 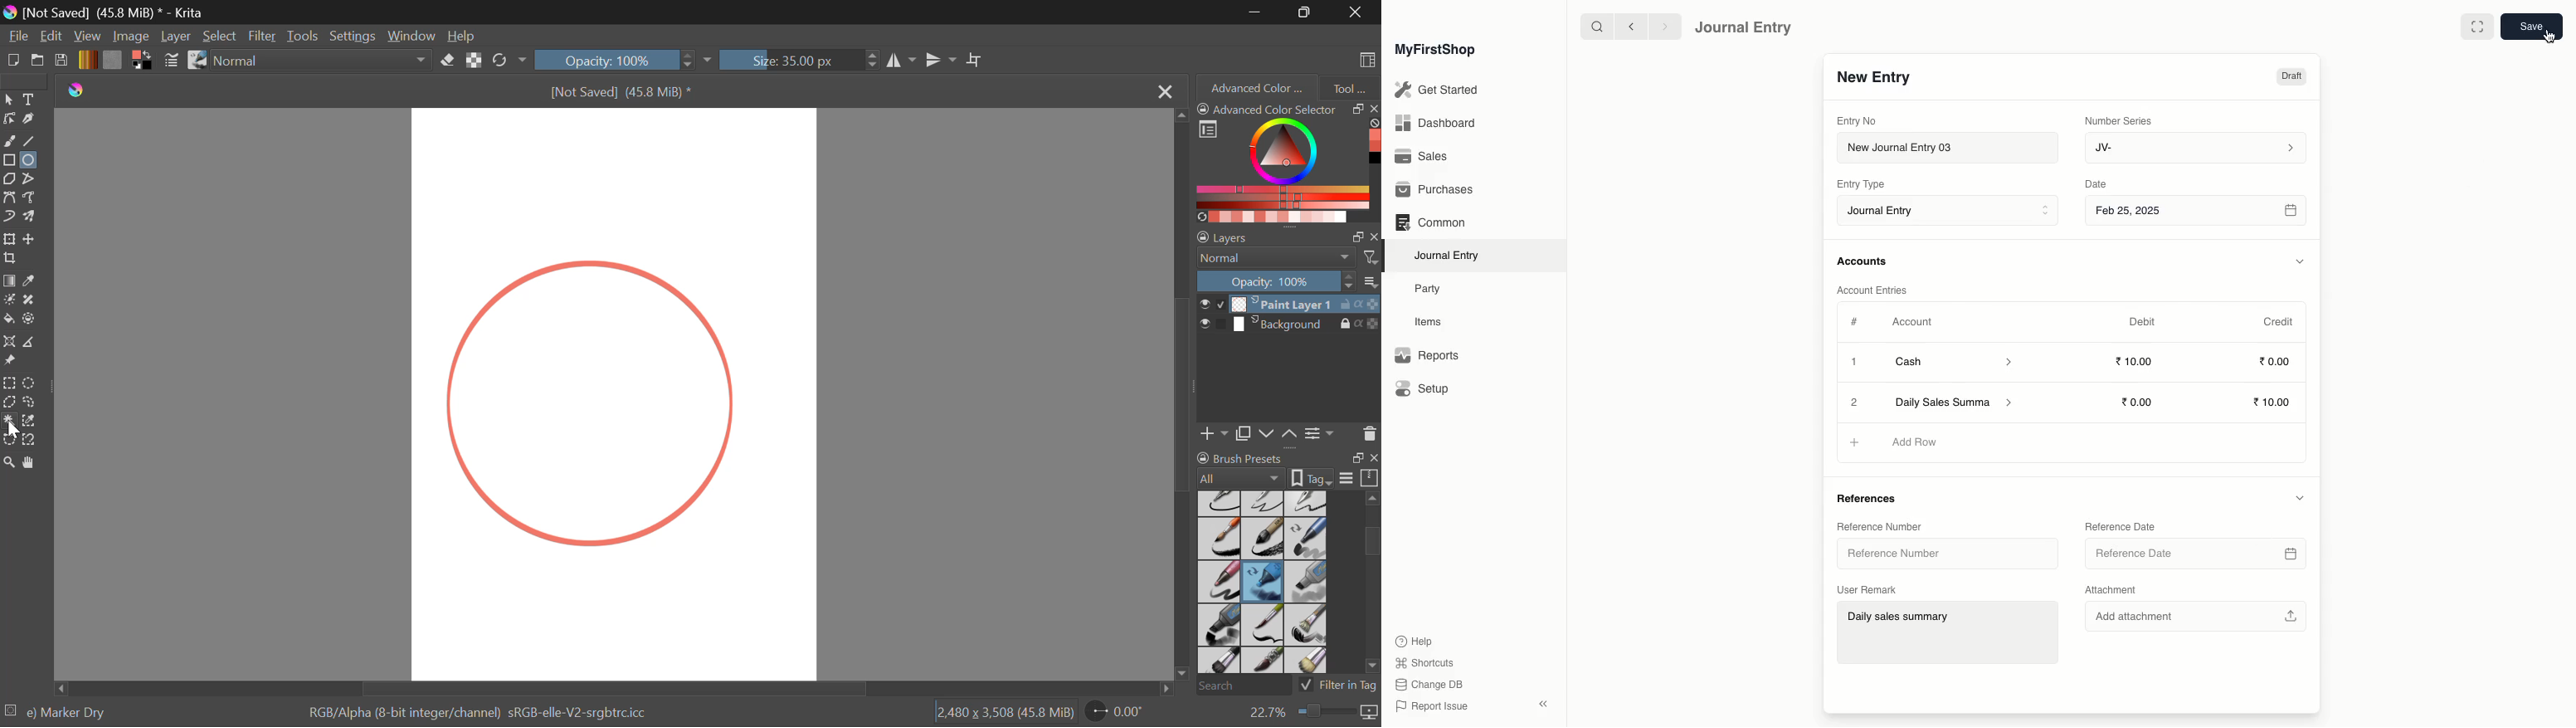 I want to click on 10.00, so click(x=2141, y=402).